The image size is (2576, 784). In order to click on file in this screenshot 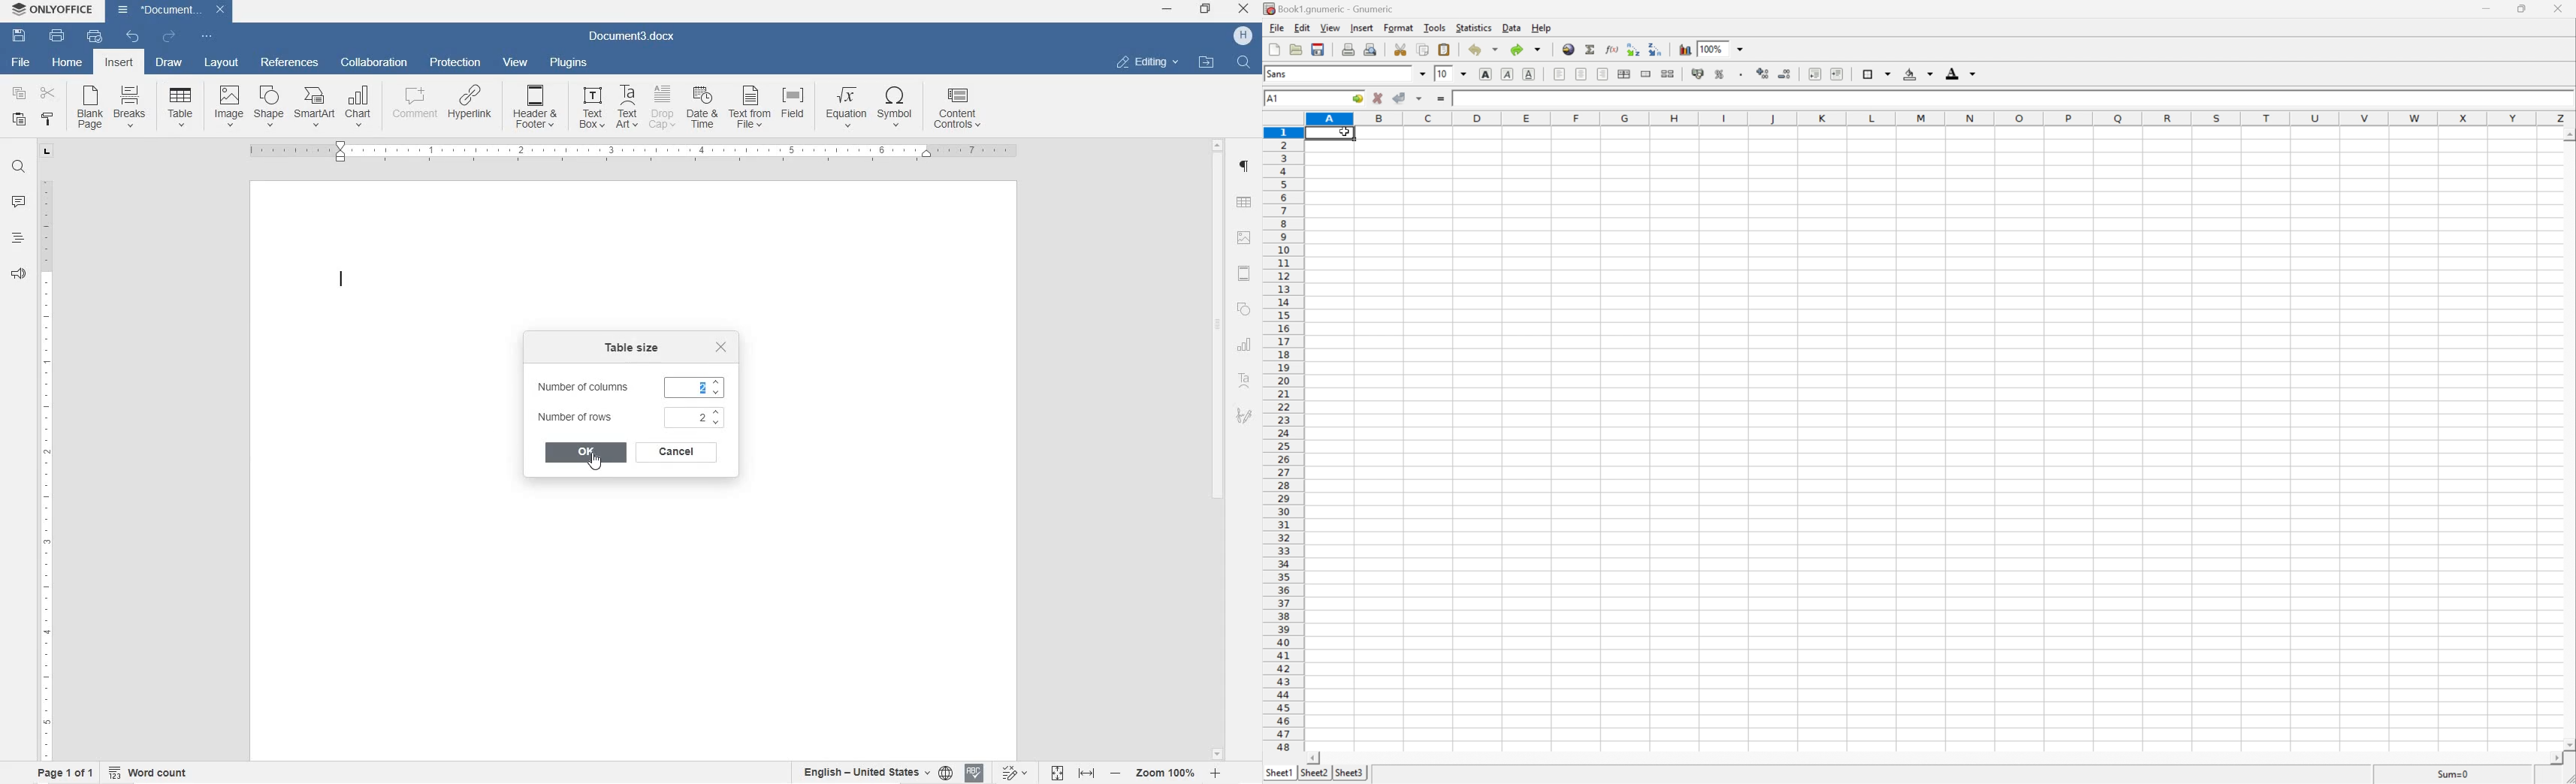, I will do `click(1276, 27)`.